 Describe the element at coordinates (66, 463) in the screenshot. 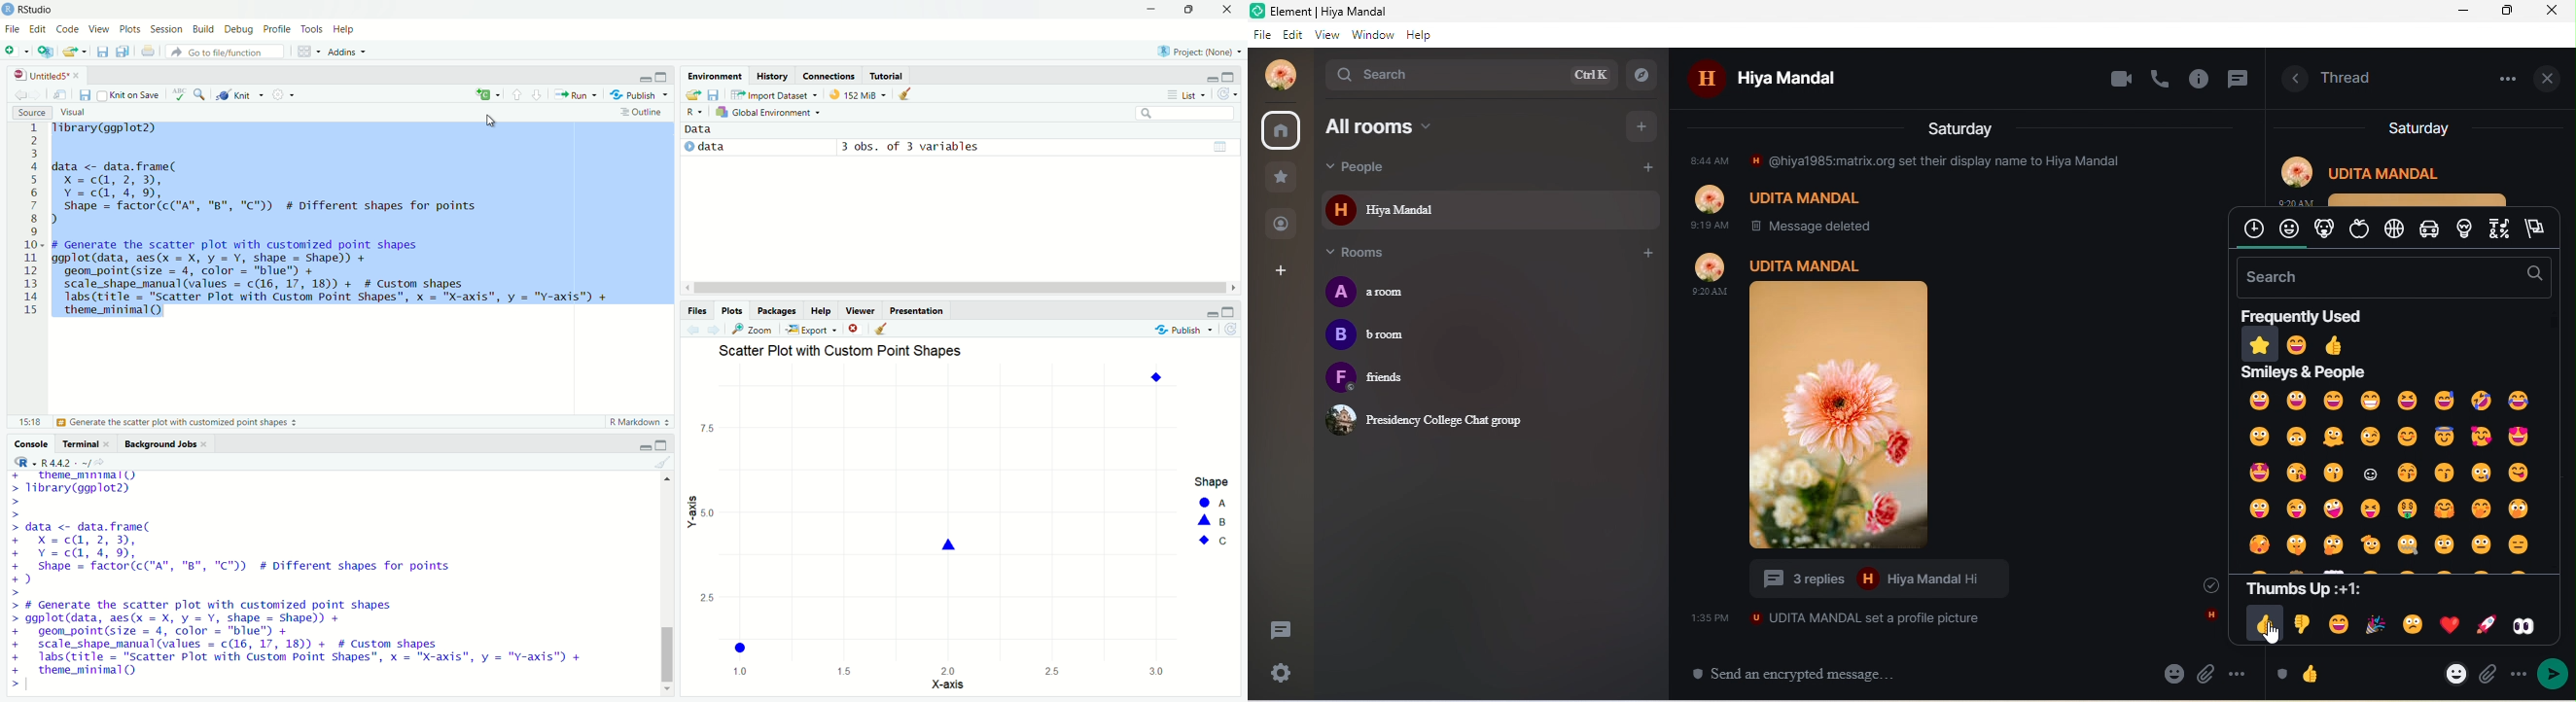

I see `R 4.4.2 .~/` at that location.